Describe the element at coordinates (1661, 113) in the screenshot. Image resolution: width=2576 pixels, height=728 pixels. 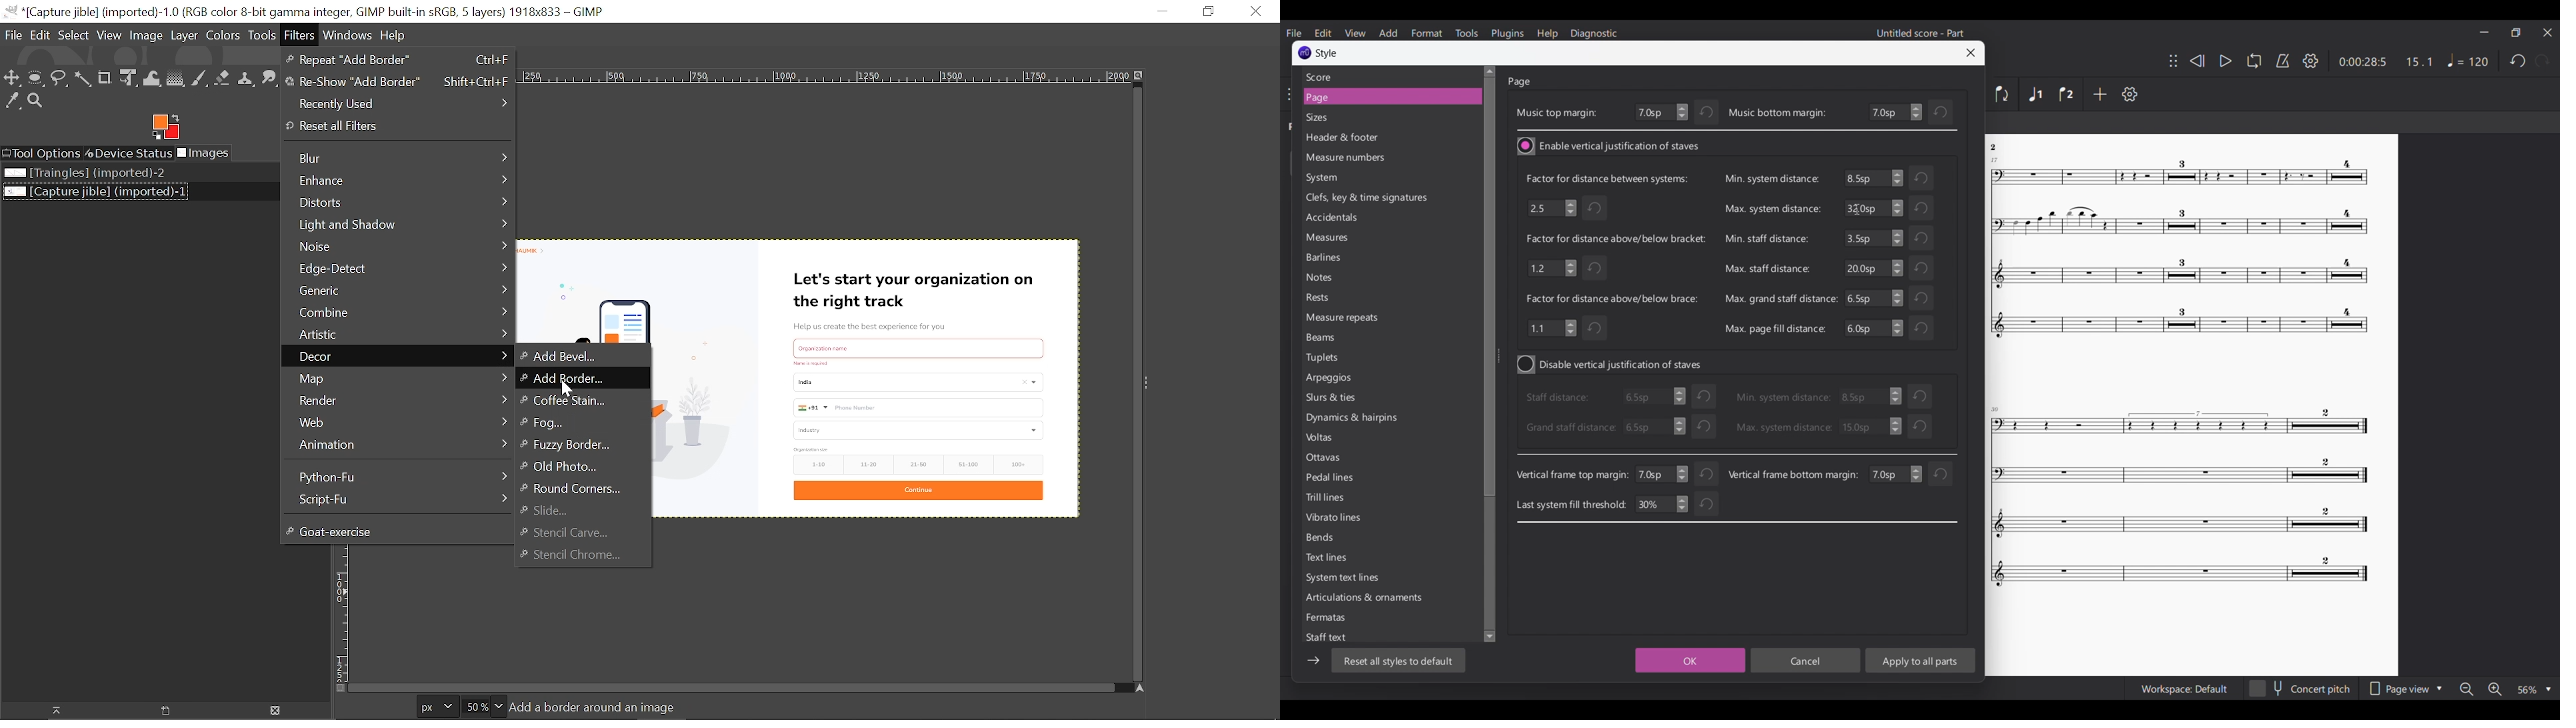
I see `Top margin settings` at that location.